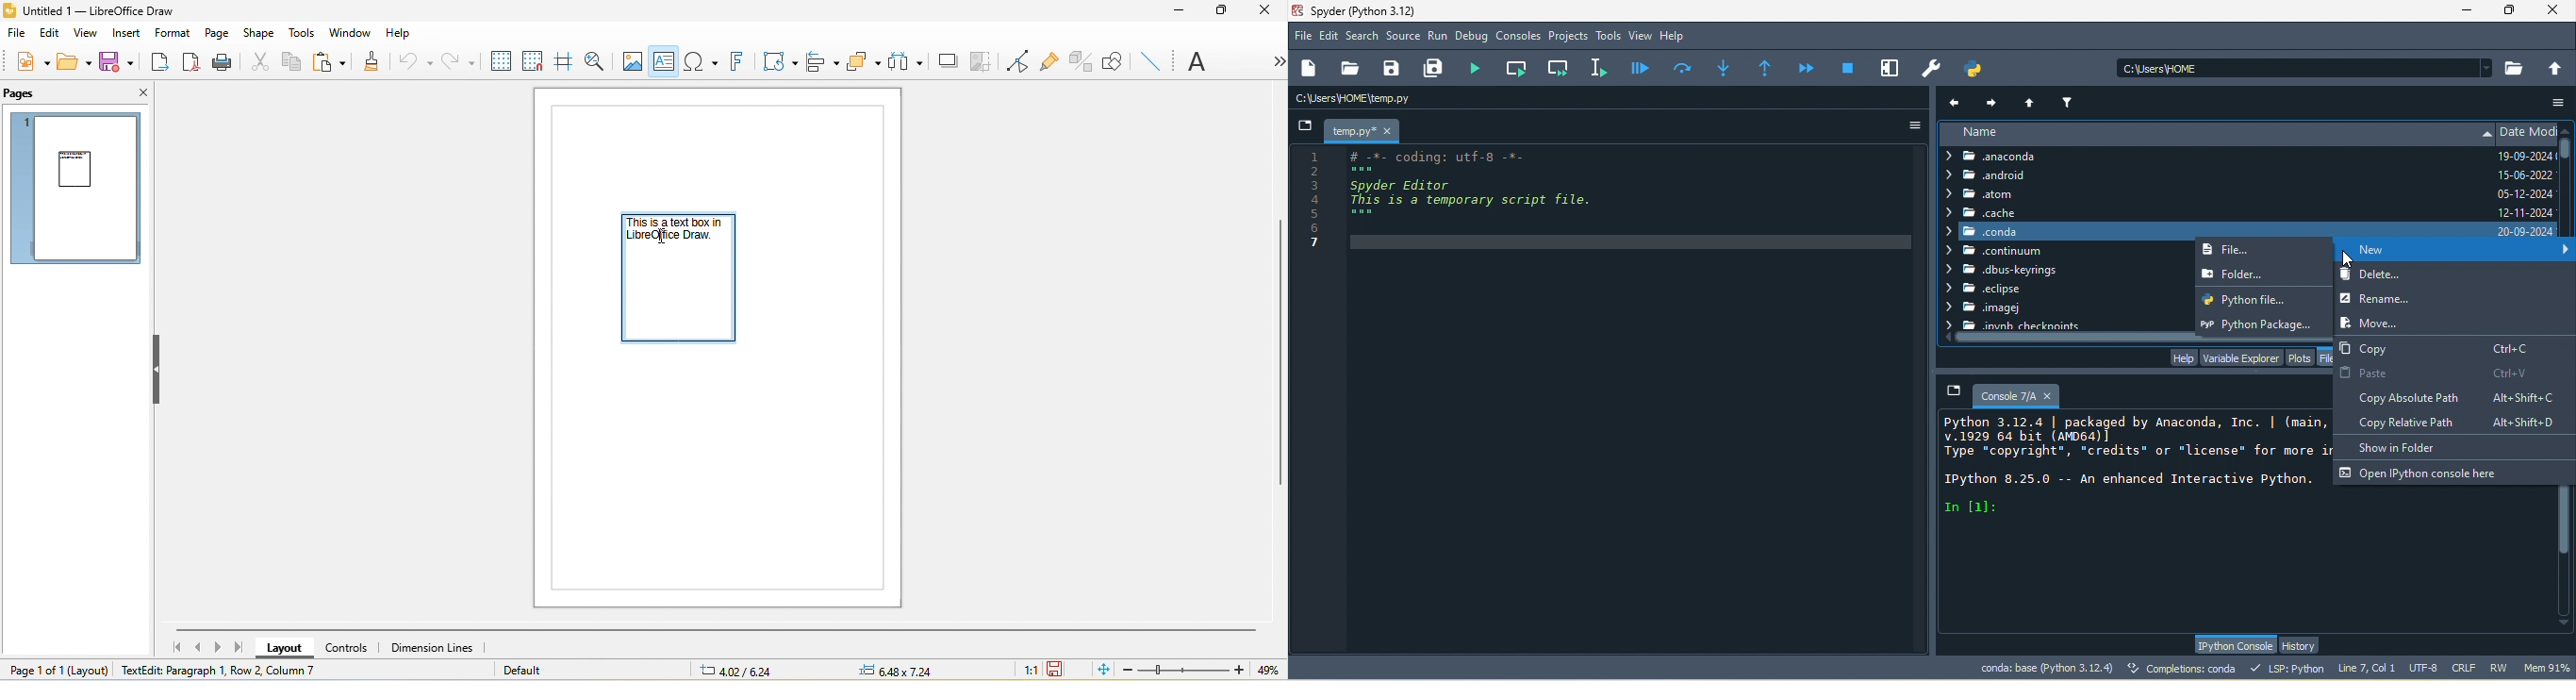  What do you see at coordinates (2452, 276) in the screenshot?
I see `delete` at bounding box center [2452, 276].